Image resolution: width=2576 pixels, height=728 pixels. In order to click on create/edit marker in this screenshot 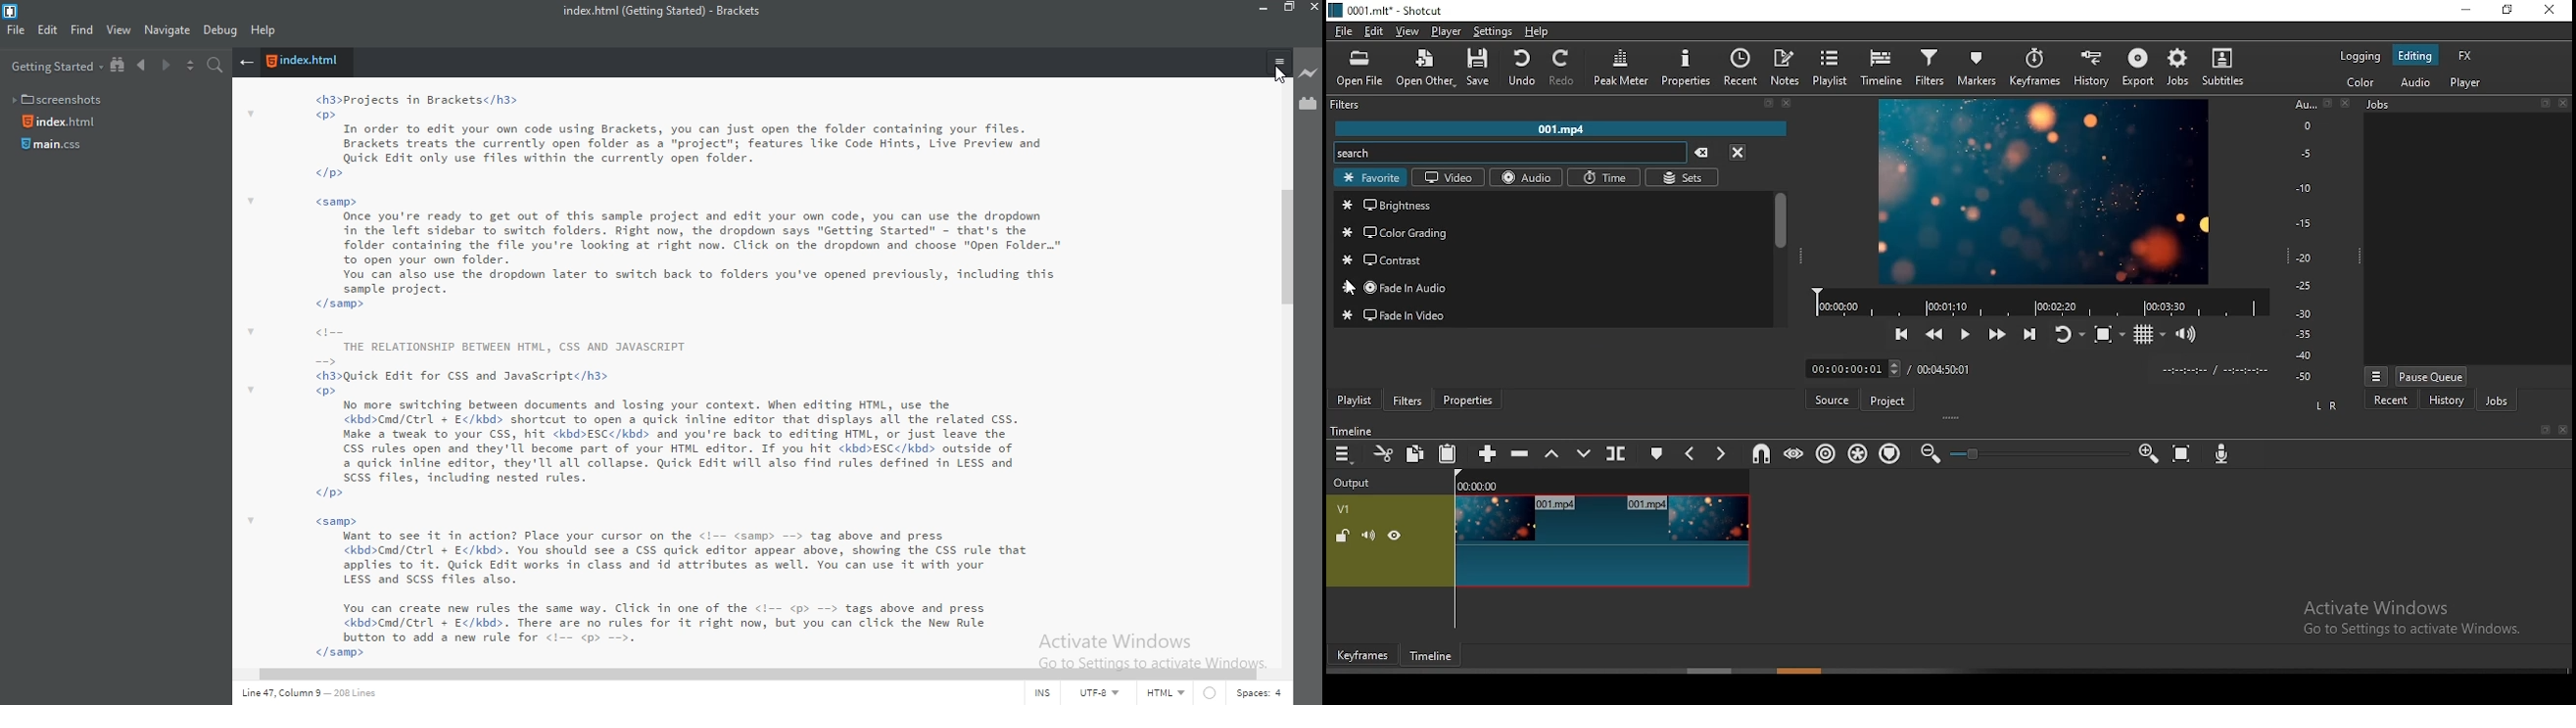, I will do `click(1659, 453)`.